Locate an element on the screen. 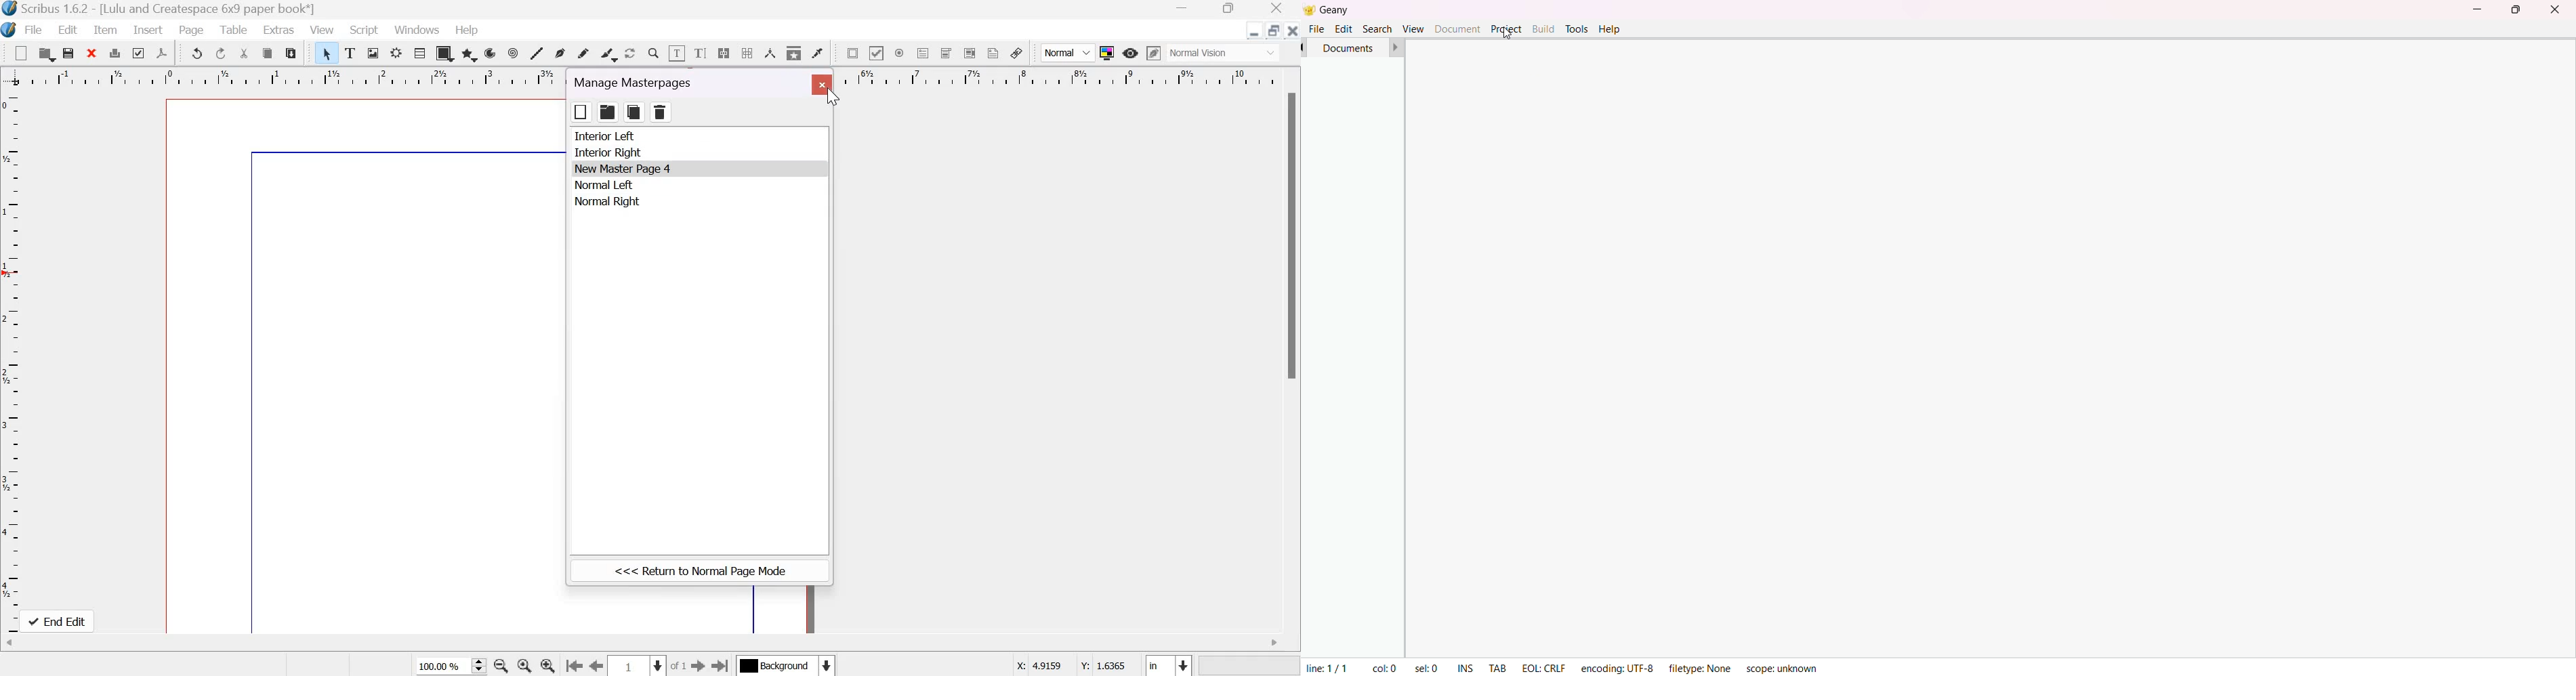  Script is located at coordinates (364, 29).